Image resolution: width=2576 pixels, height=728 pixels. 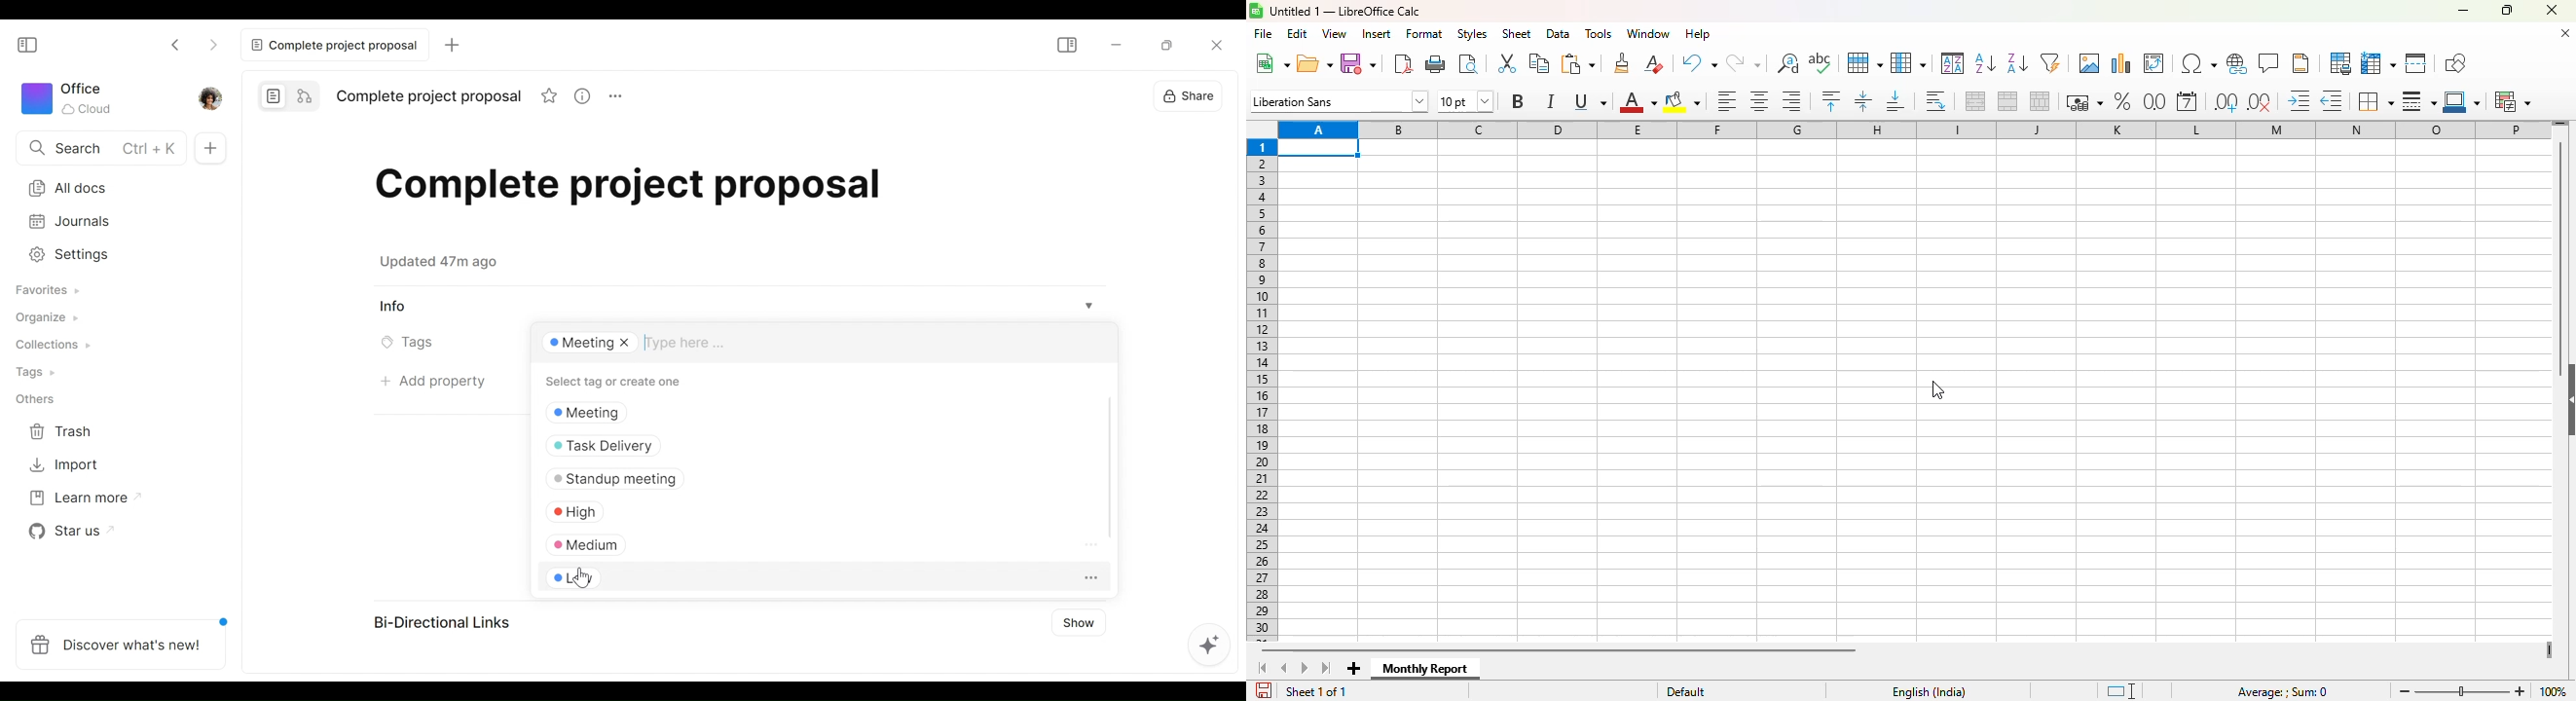 What do you see at coordinates (1345, 12) in the screenshot?
I see `Untitled 1 - LibreOffice Calc` at bounding box center [1345, 12].